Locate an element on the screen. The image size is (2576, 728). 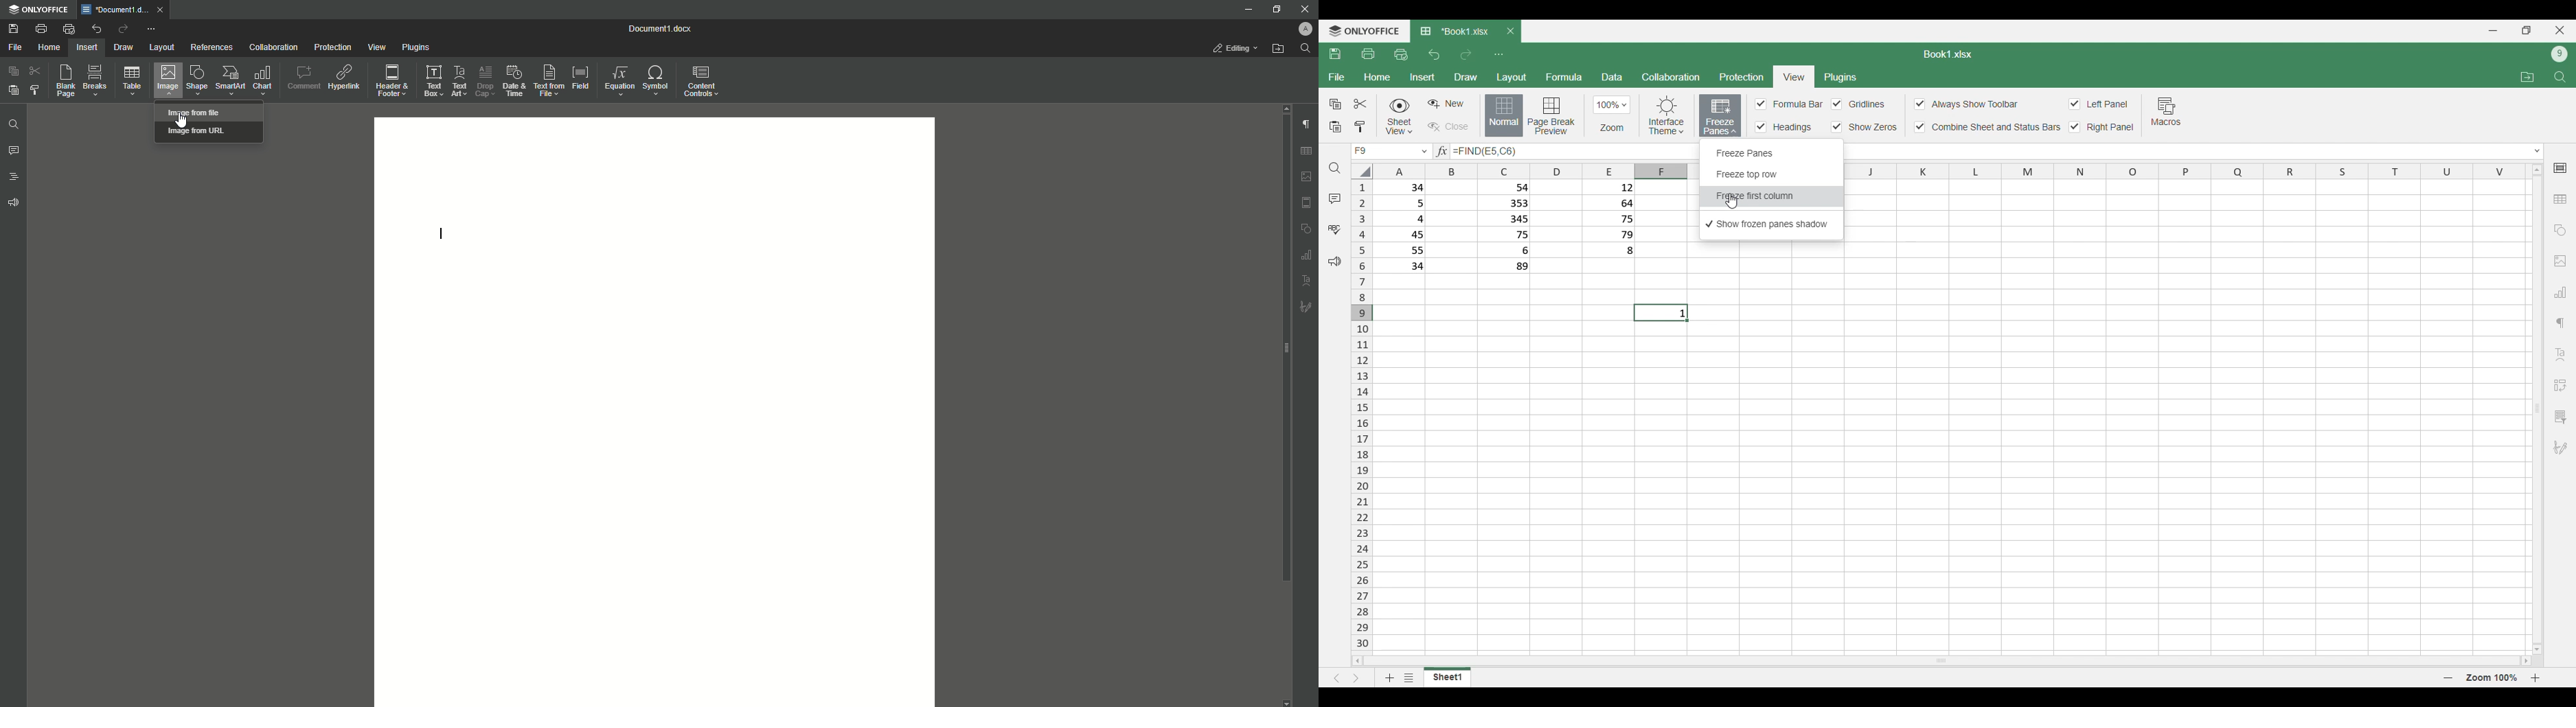
Date and Time is located at coordinates (513, 81).